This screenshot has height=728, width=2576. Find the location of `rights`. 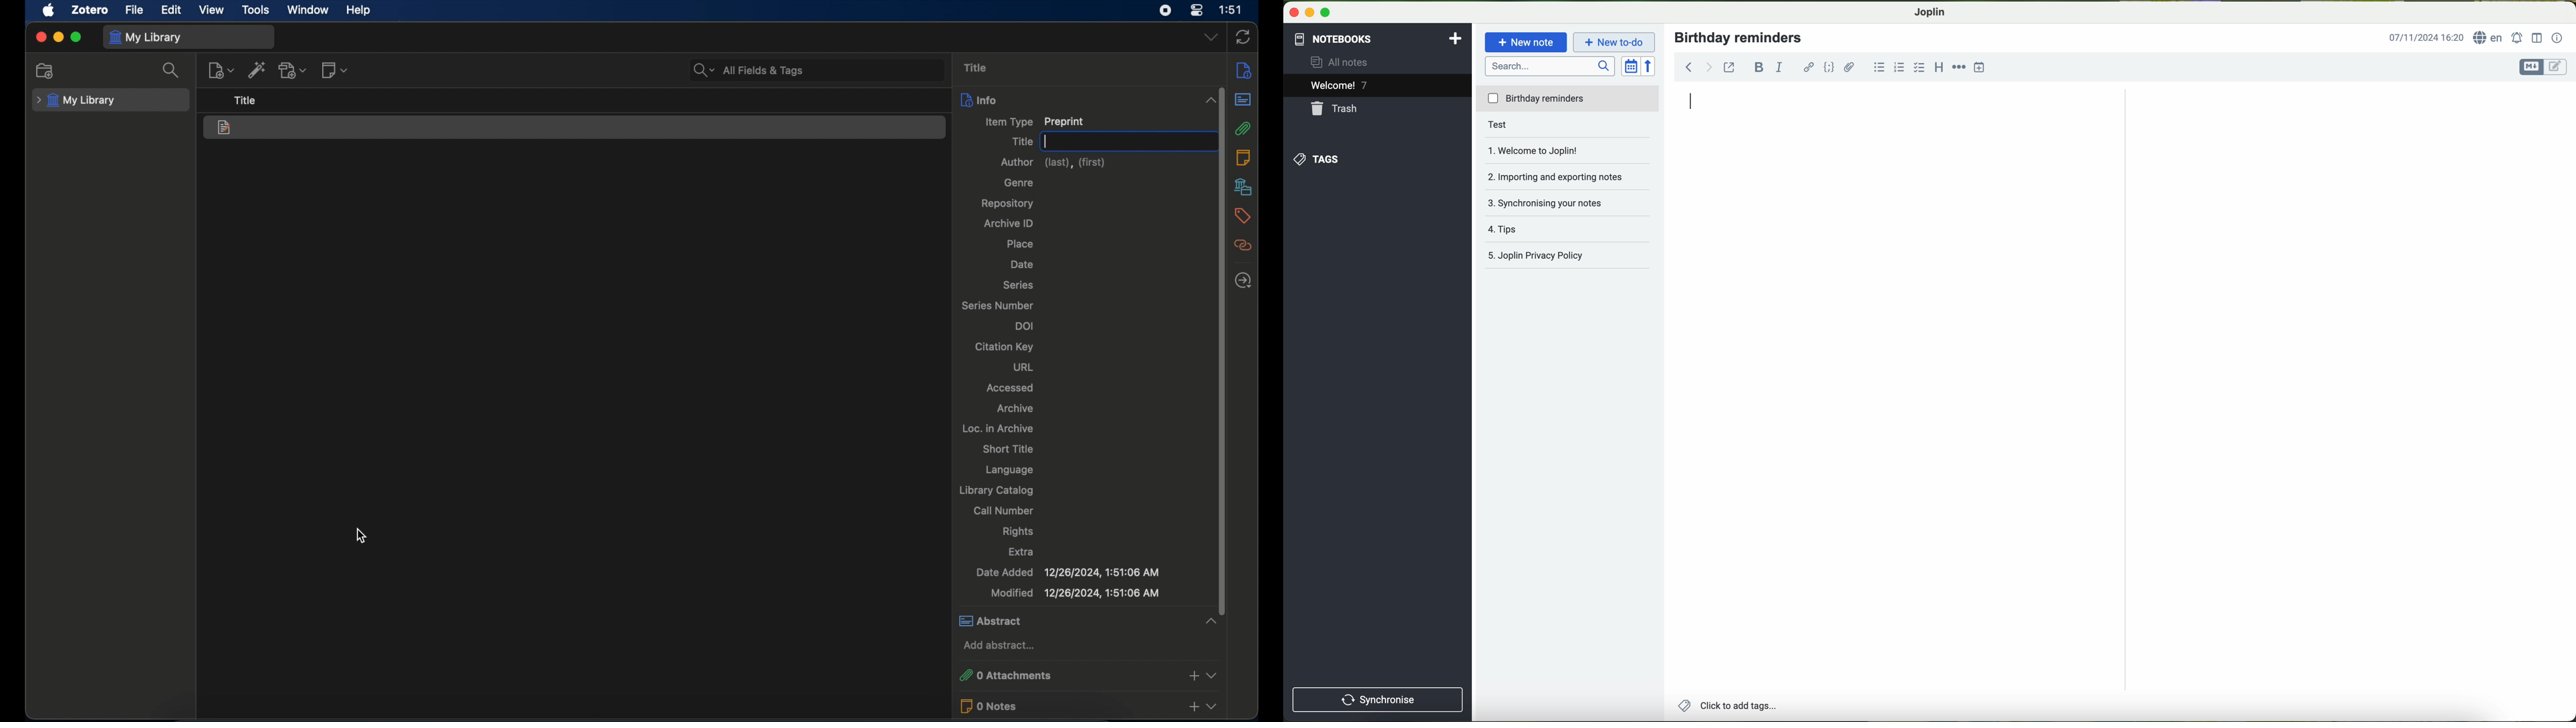

rights is located at coordinates (1018, 531).